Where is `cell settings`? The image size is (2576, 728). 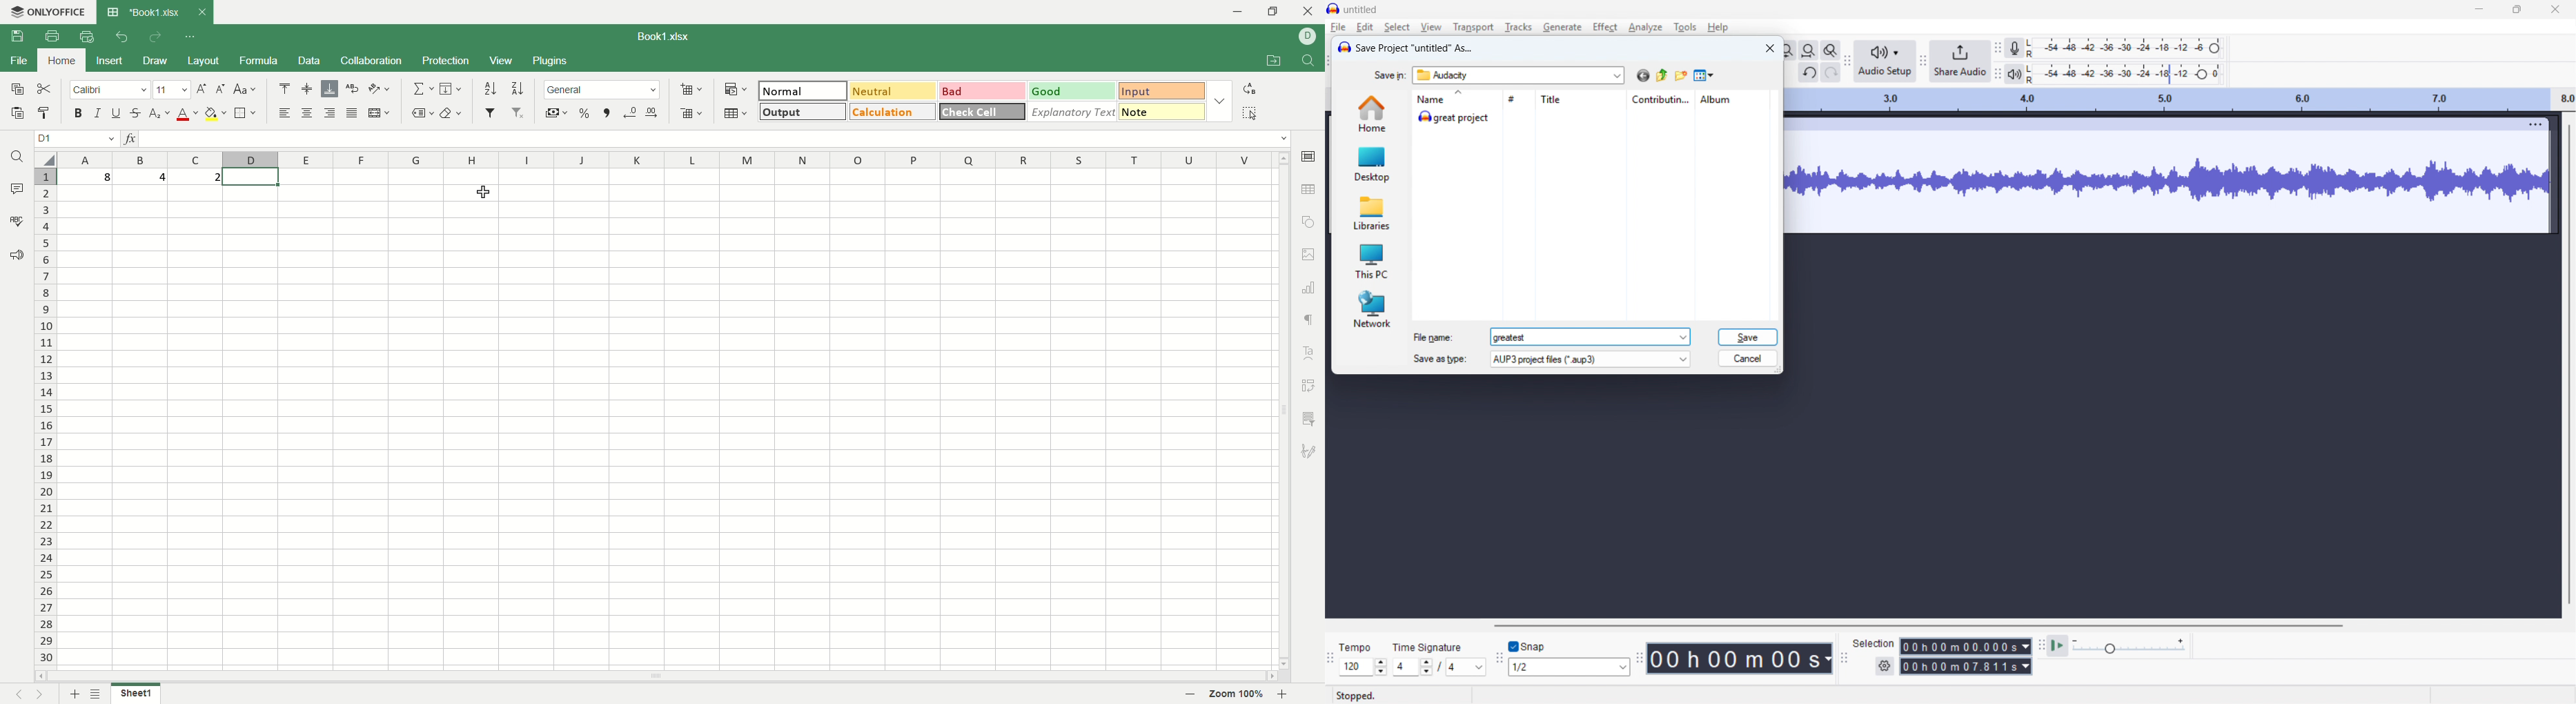 cell settings is located at coordinates (1308, 155).